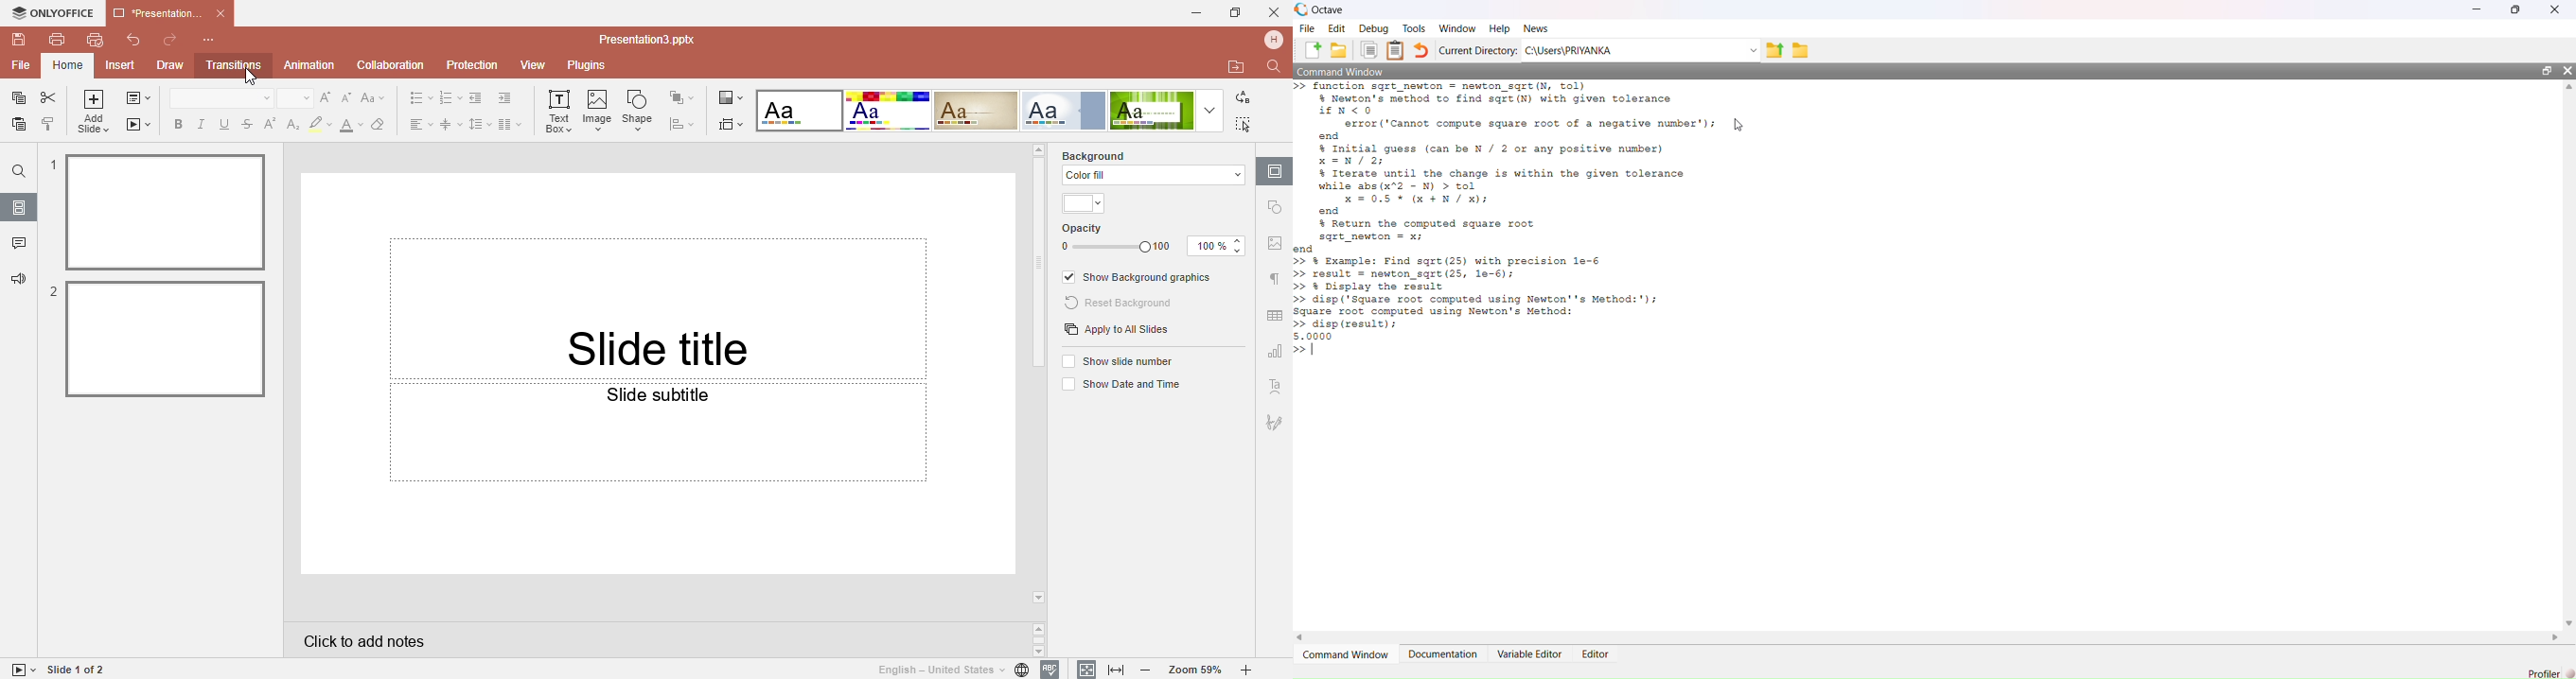 The width and height of the screenshot is (2576, 700). What do you see at coordinates (1209, 111) in the screenshot?
I see `Drop down` at bounding box center [1209, 111].